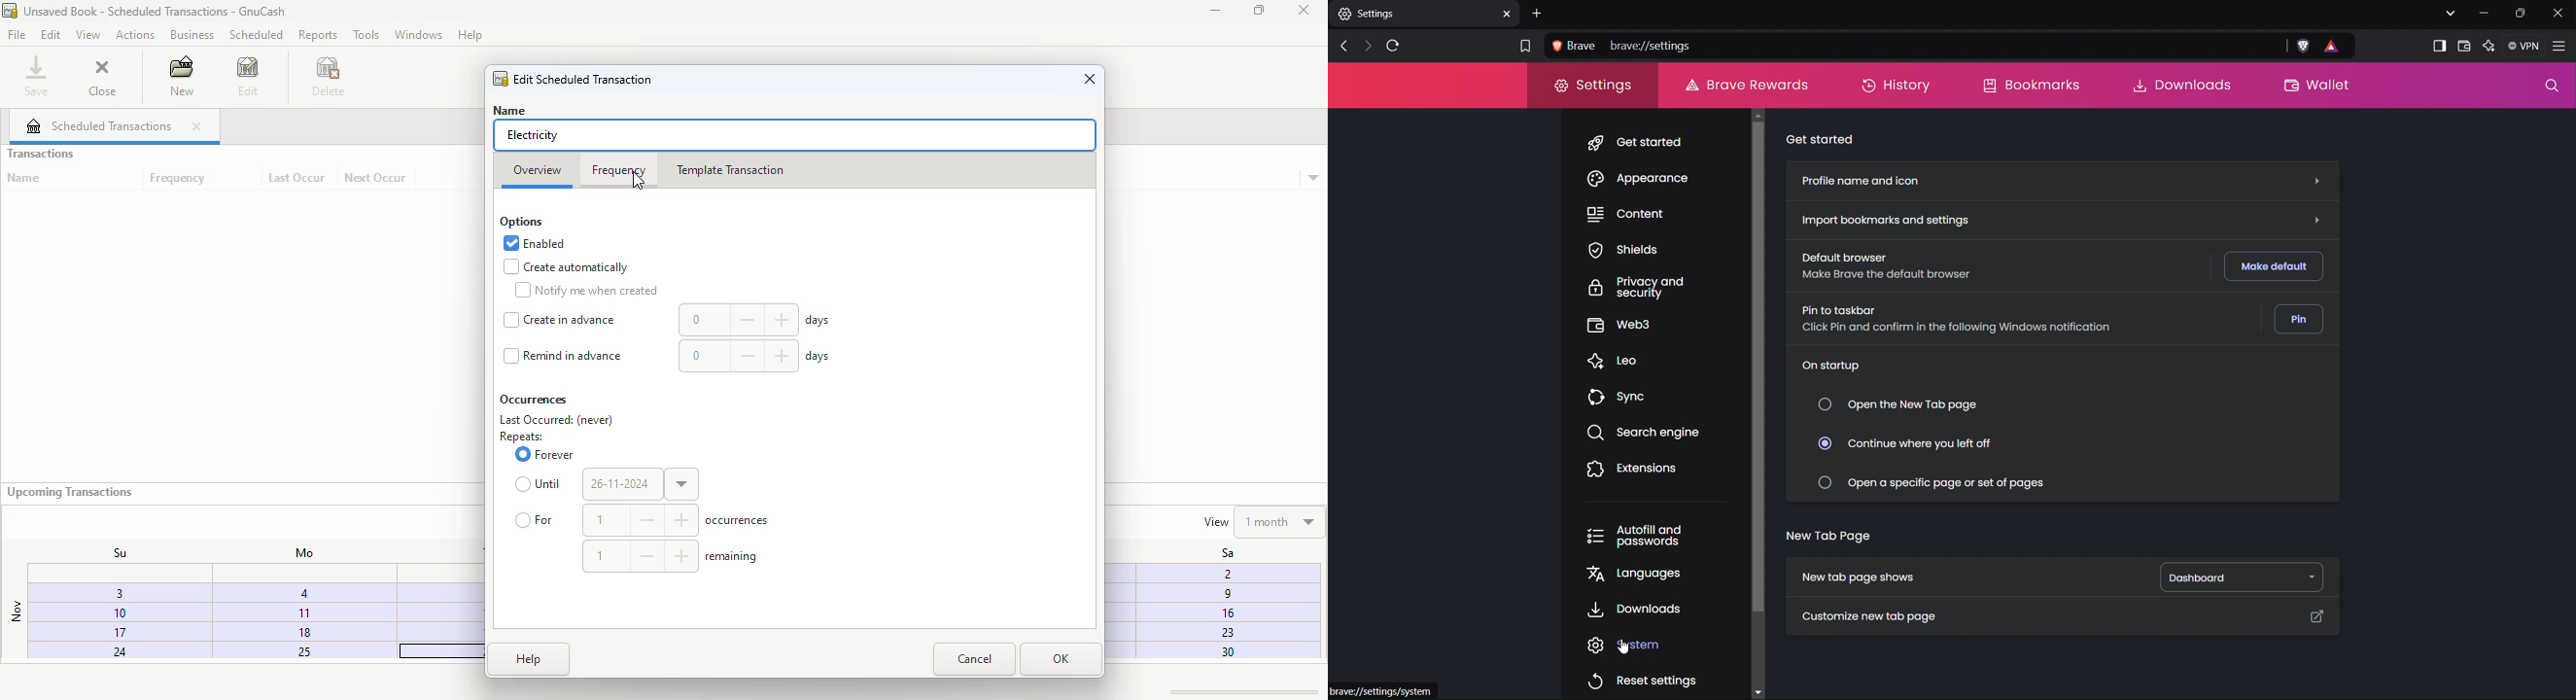 Image resolution: width=2576 pixels, height=700 pixels. Describe the element at coordinates (1240, 690) in the screenshot. I see `scroll` at that location.